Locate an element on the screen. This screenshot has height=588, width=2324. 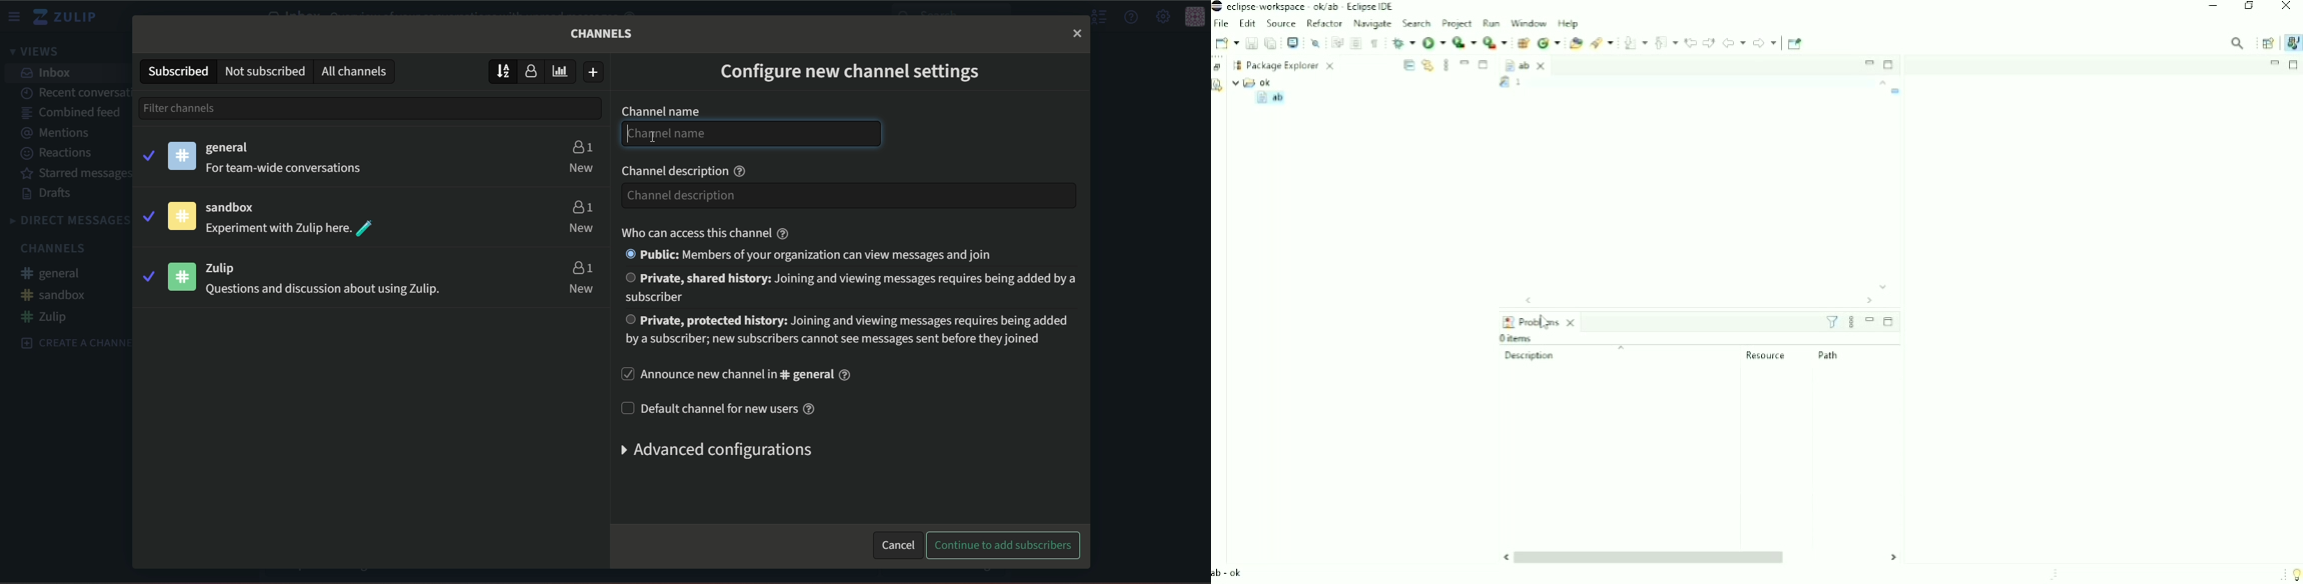
Horizontal scrollbar is located at coordinates (1699, 557).